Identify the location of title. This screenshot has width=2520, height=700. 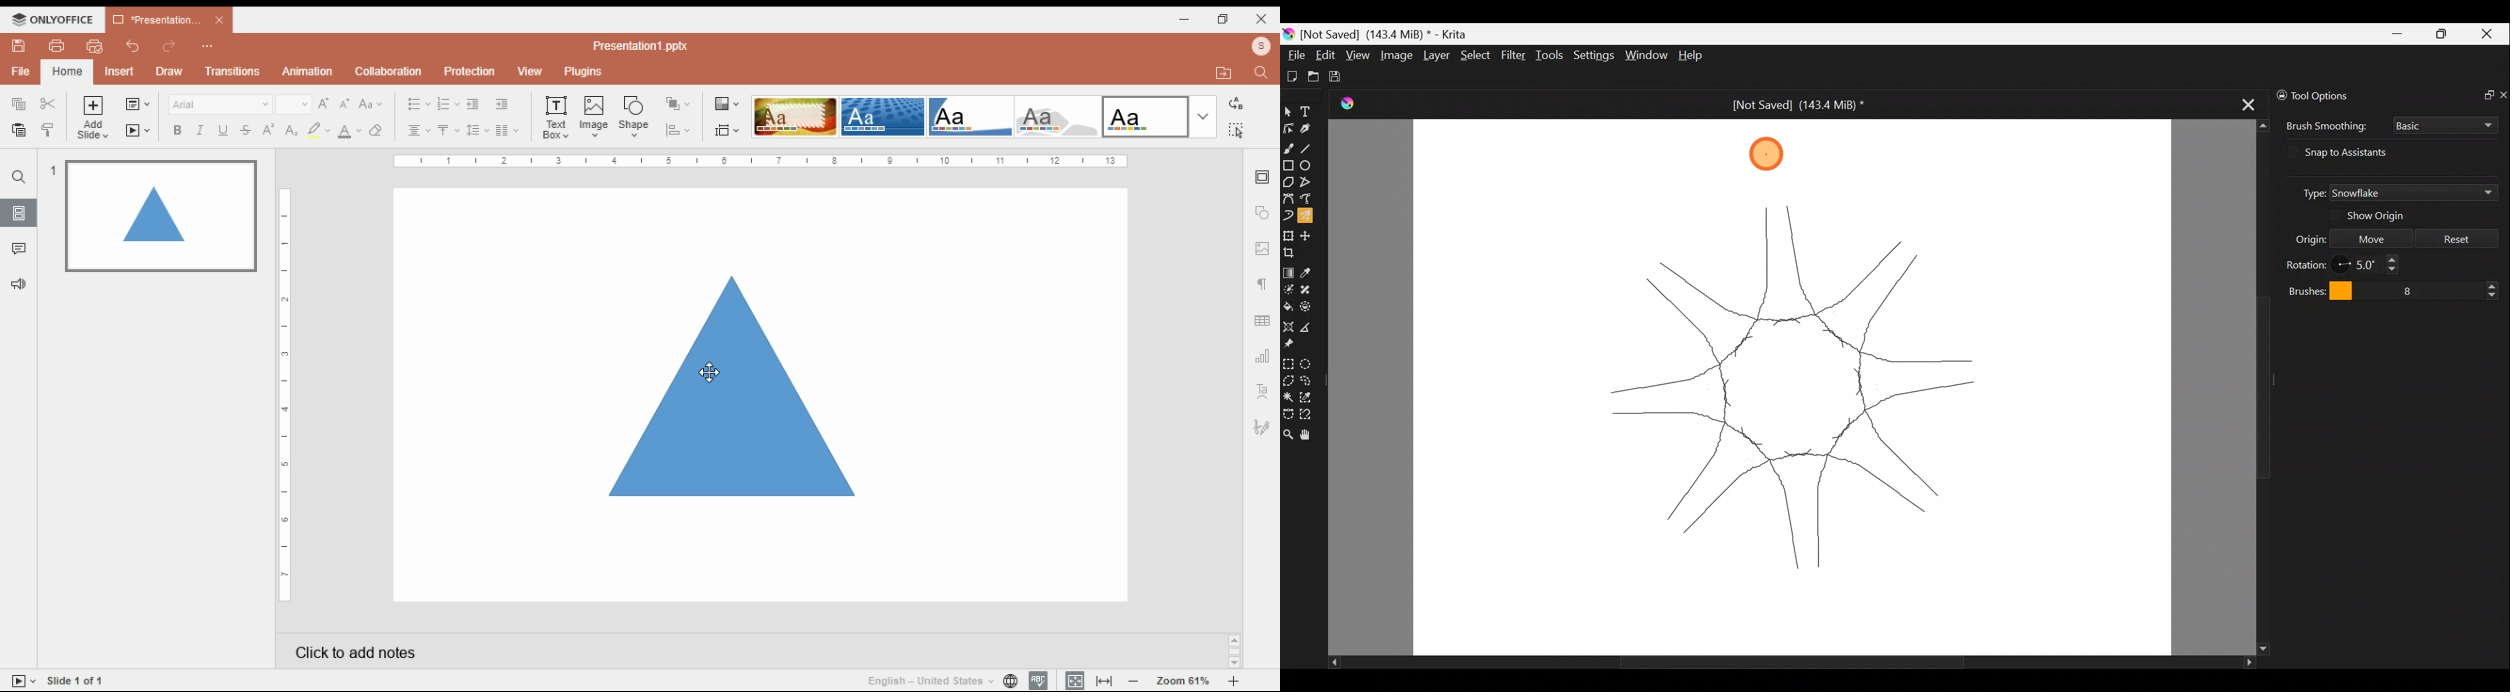
(641, 46).